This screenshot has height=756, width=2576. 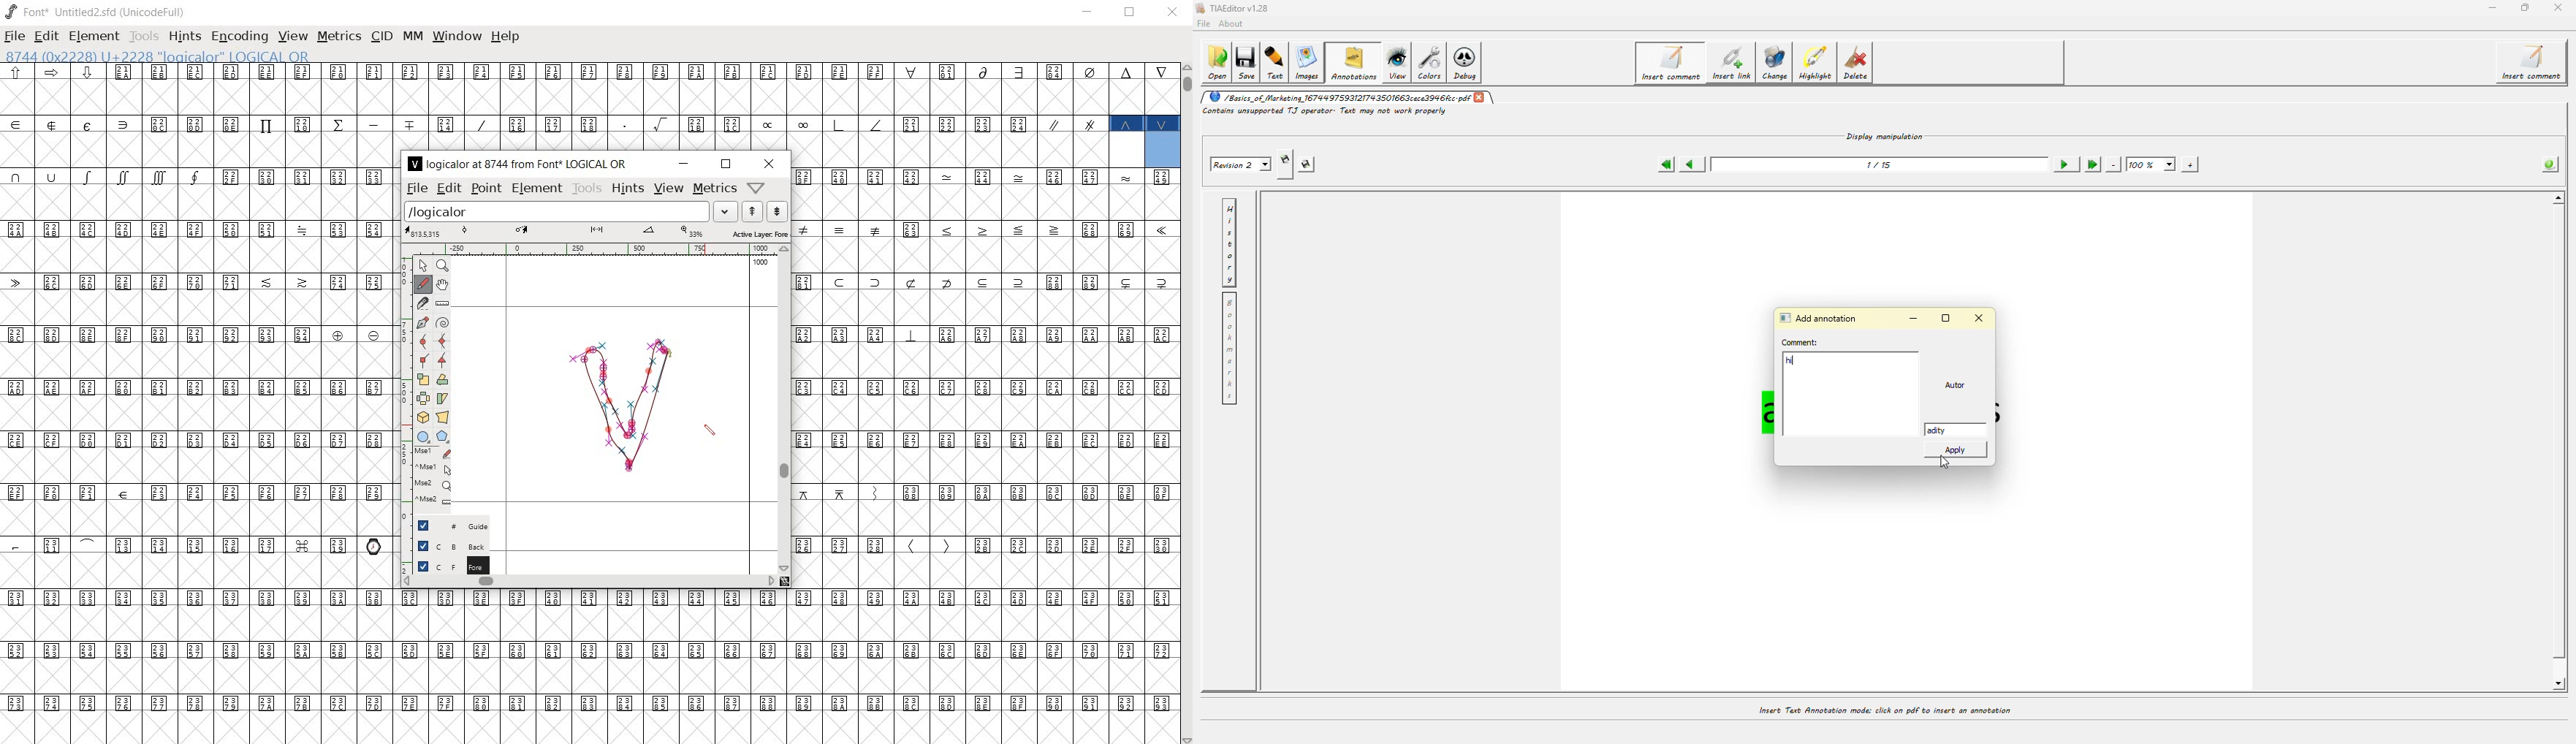 What do you see at coordinates (1859, 66) in the screenshot?
I see `delete` at bounding box center [1859, 66].